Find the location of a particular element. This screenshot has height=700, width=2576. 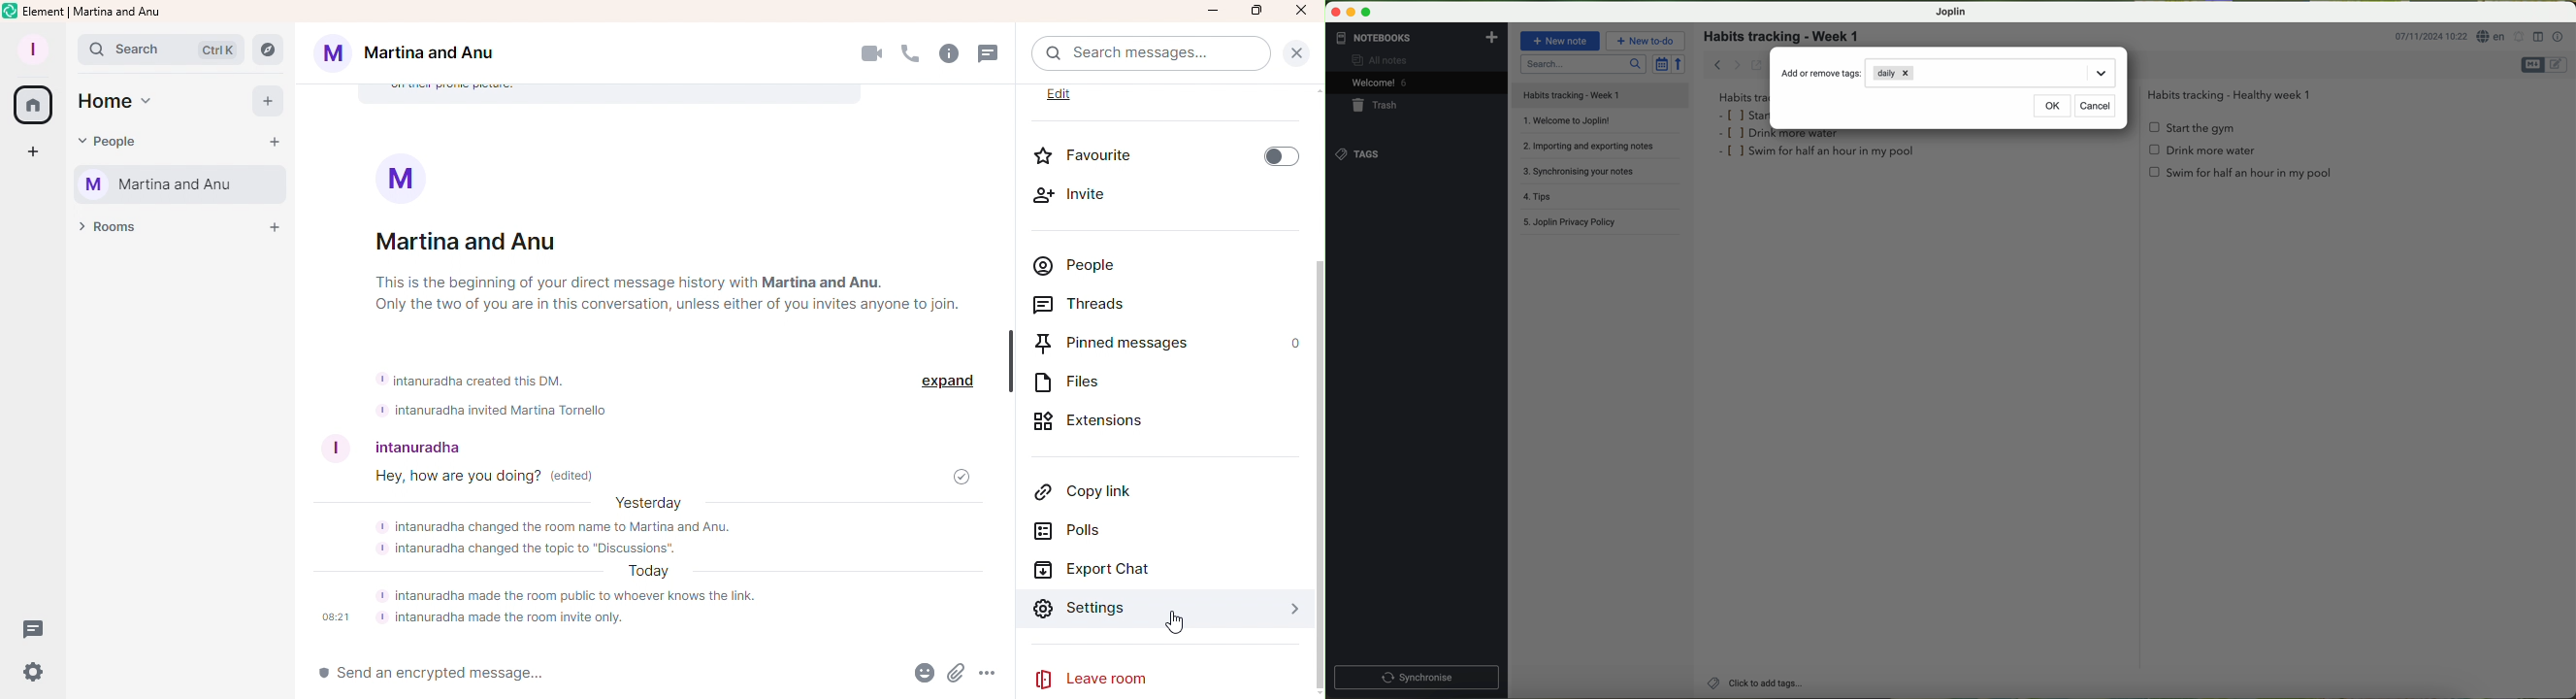

date and hour is located at coordinates (2431, 36).